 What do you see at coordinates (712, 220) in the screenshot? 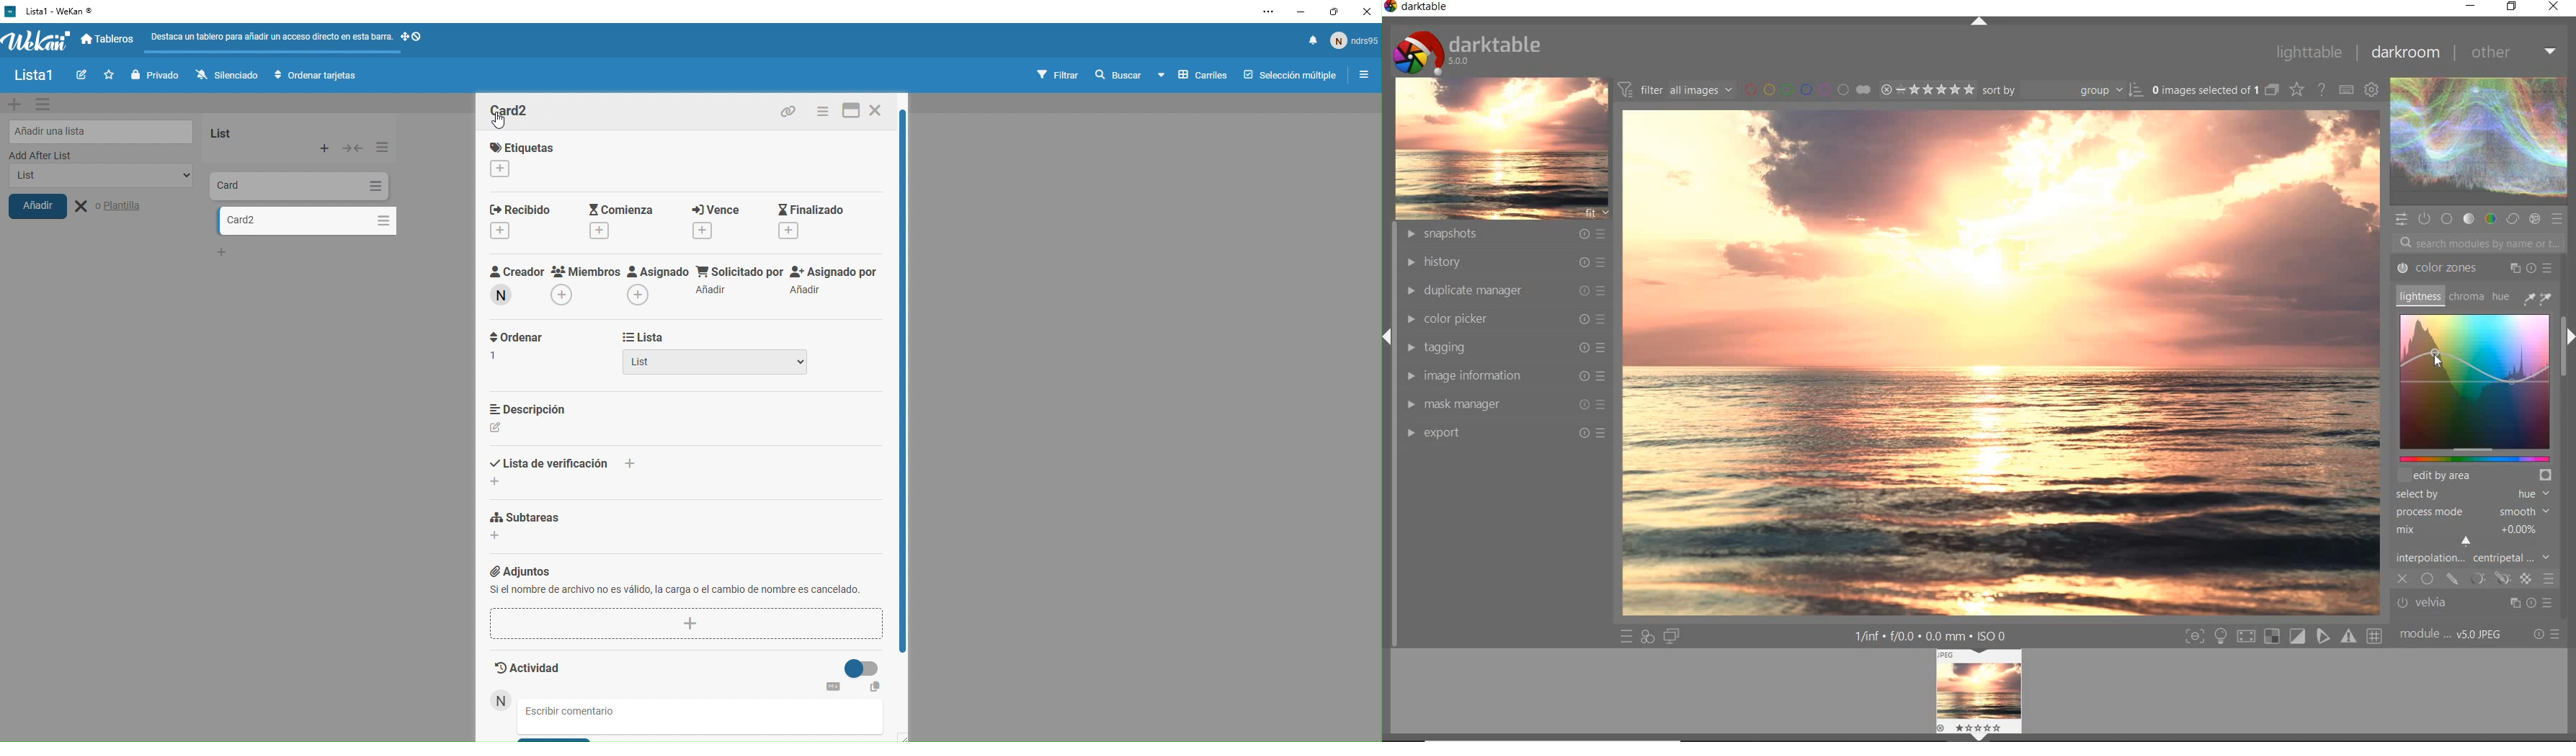
I see `vence` at bounding box center [712, 220].